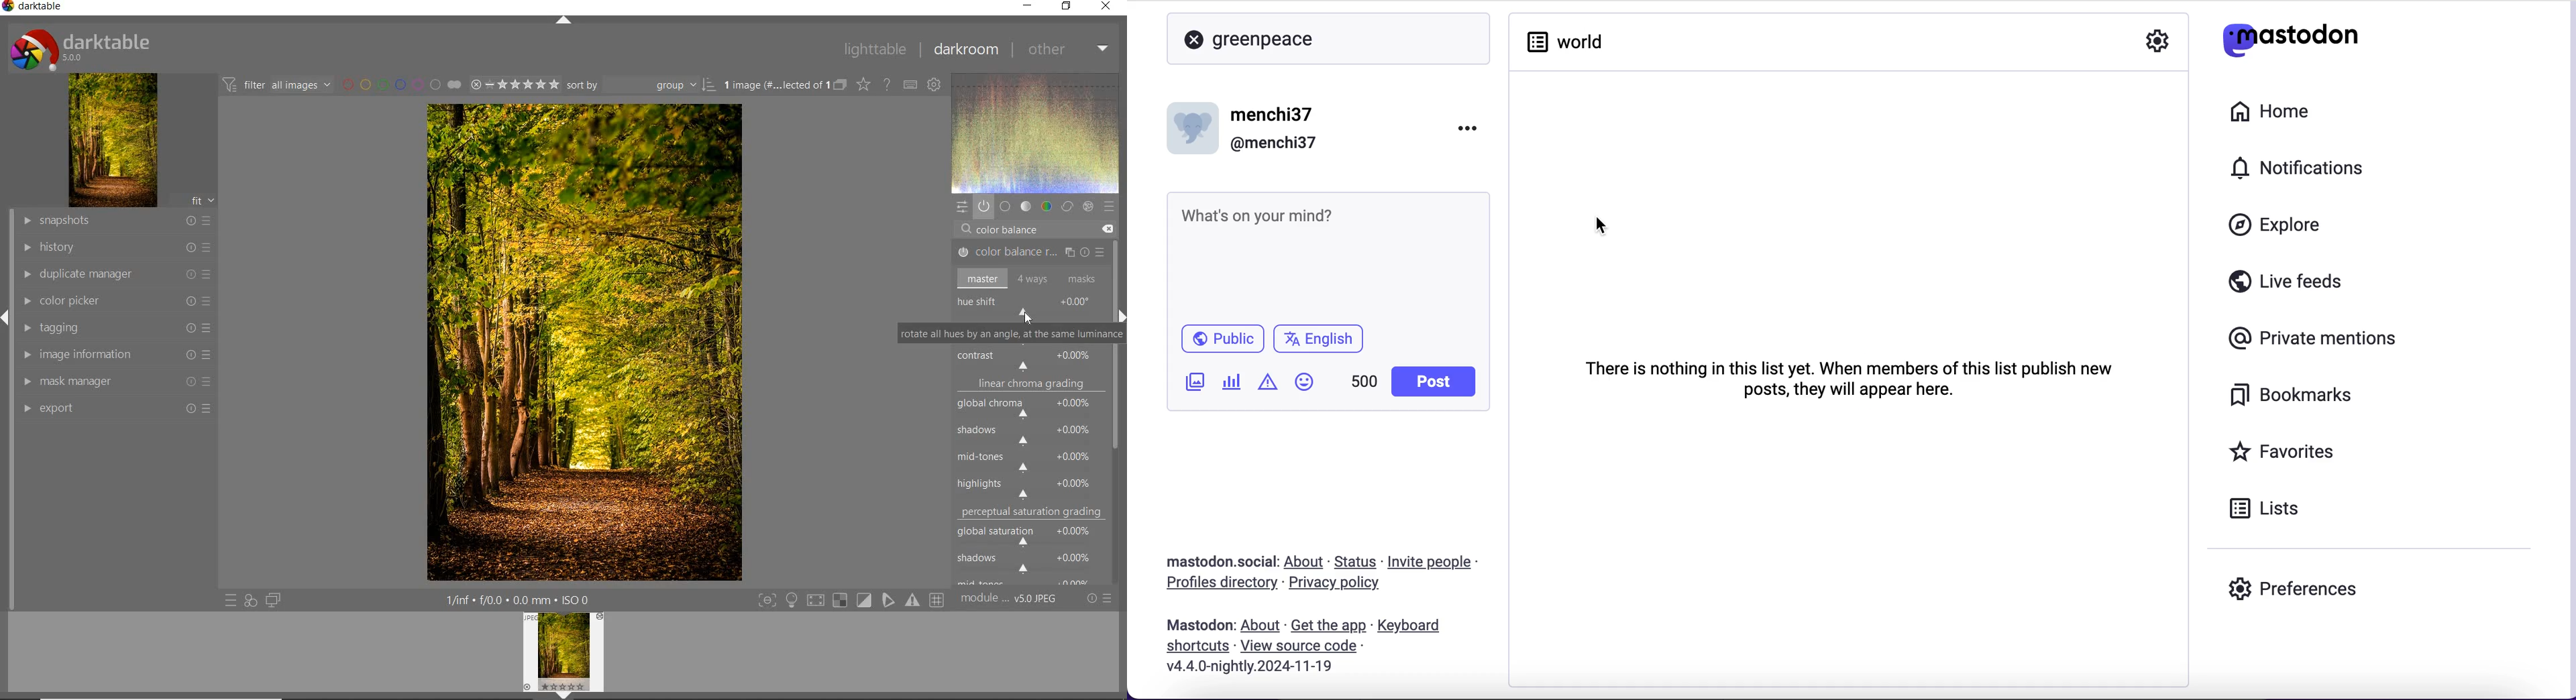 The image size is (2576, 700). I want to click on profiles directory, so click(1215, 584).